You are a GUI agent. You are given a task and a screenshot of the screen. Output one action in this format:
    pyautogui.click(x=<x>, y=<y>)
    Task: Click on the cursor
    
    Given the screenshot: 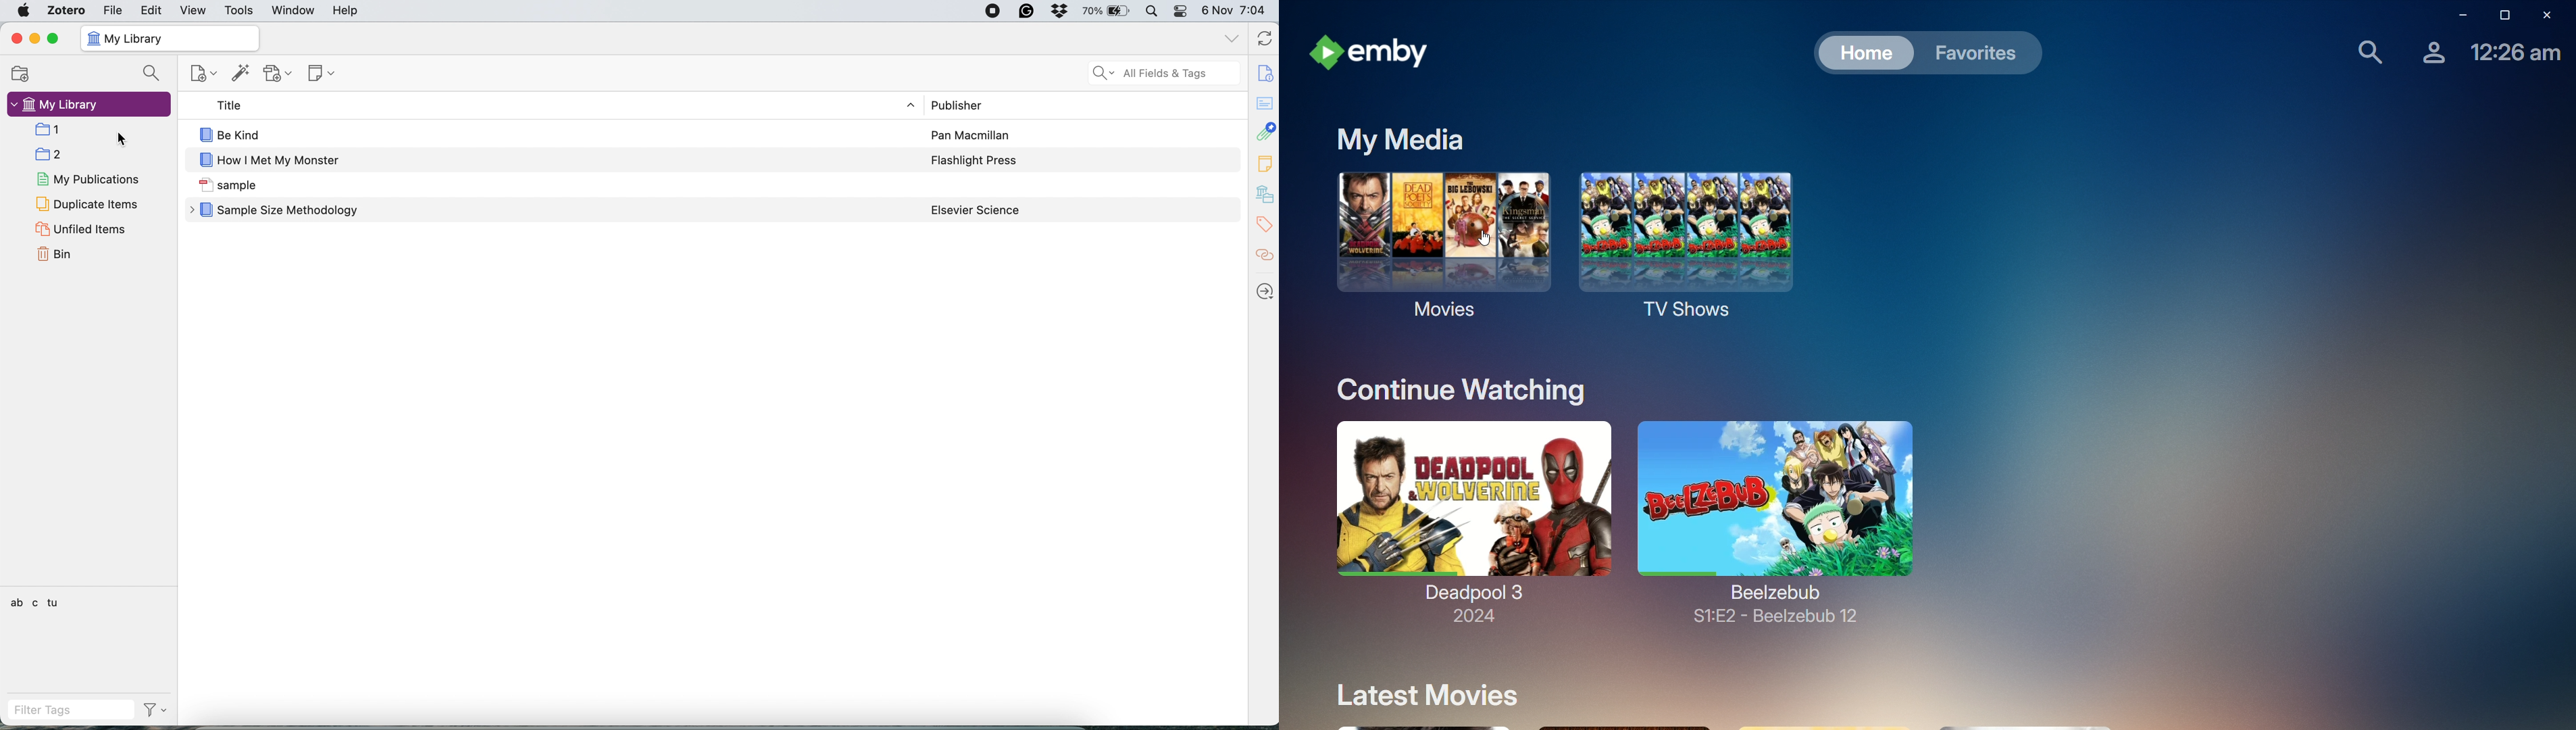 What is the action you would take?
    pyautogui.click(x=121, y=139)
    